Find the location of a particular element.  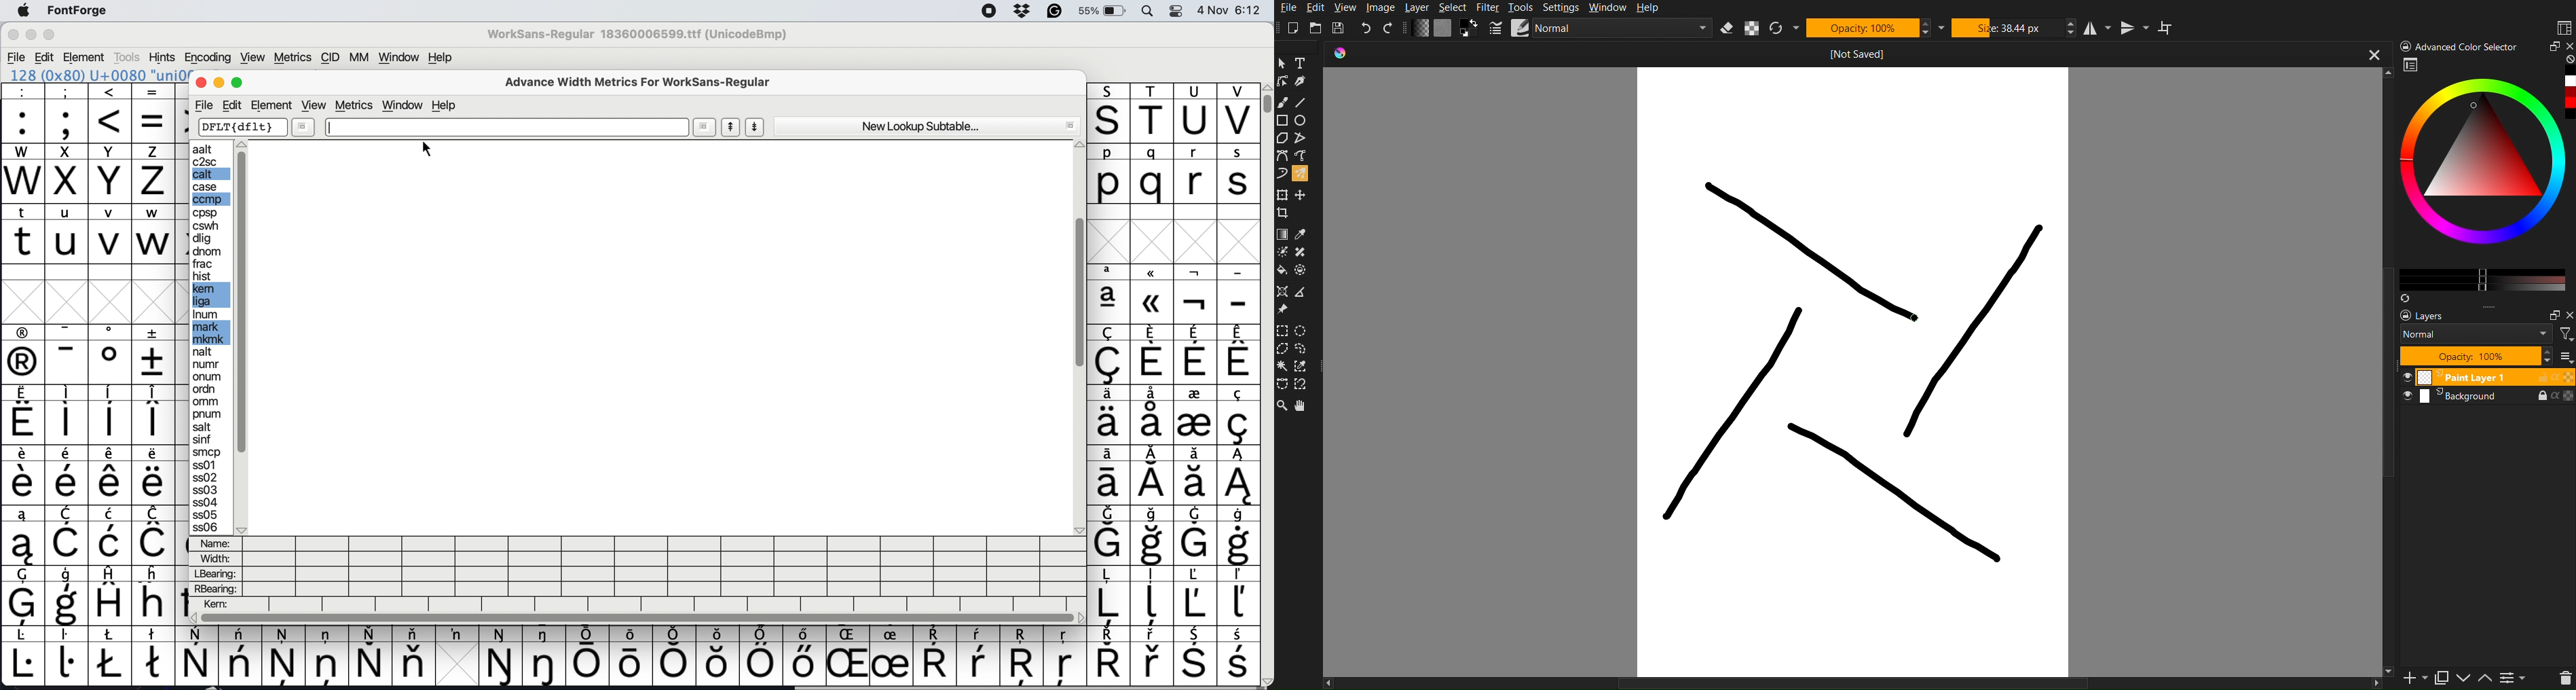

Advanced Color Selector is located at coordinates (2461, 46).